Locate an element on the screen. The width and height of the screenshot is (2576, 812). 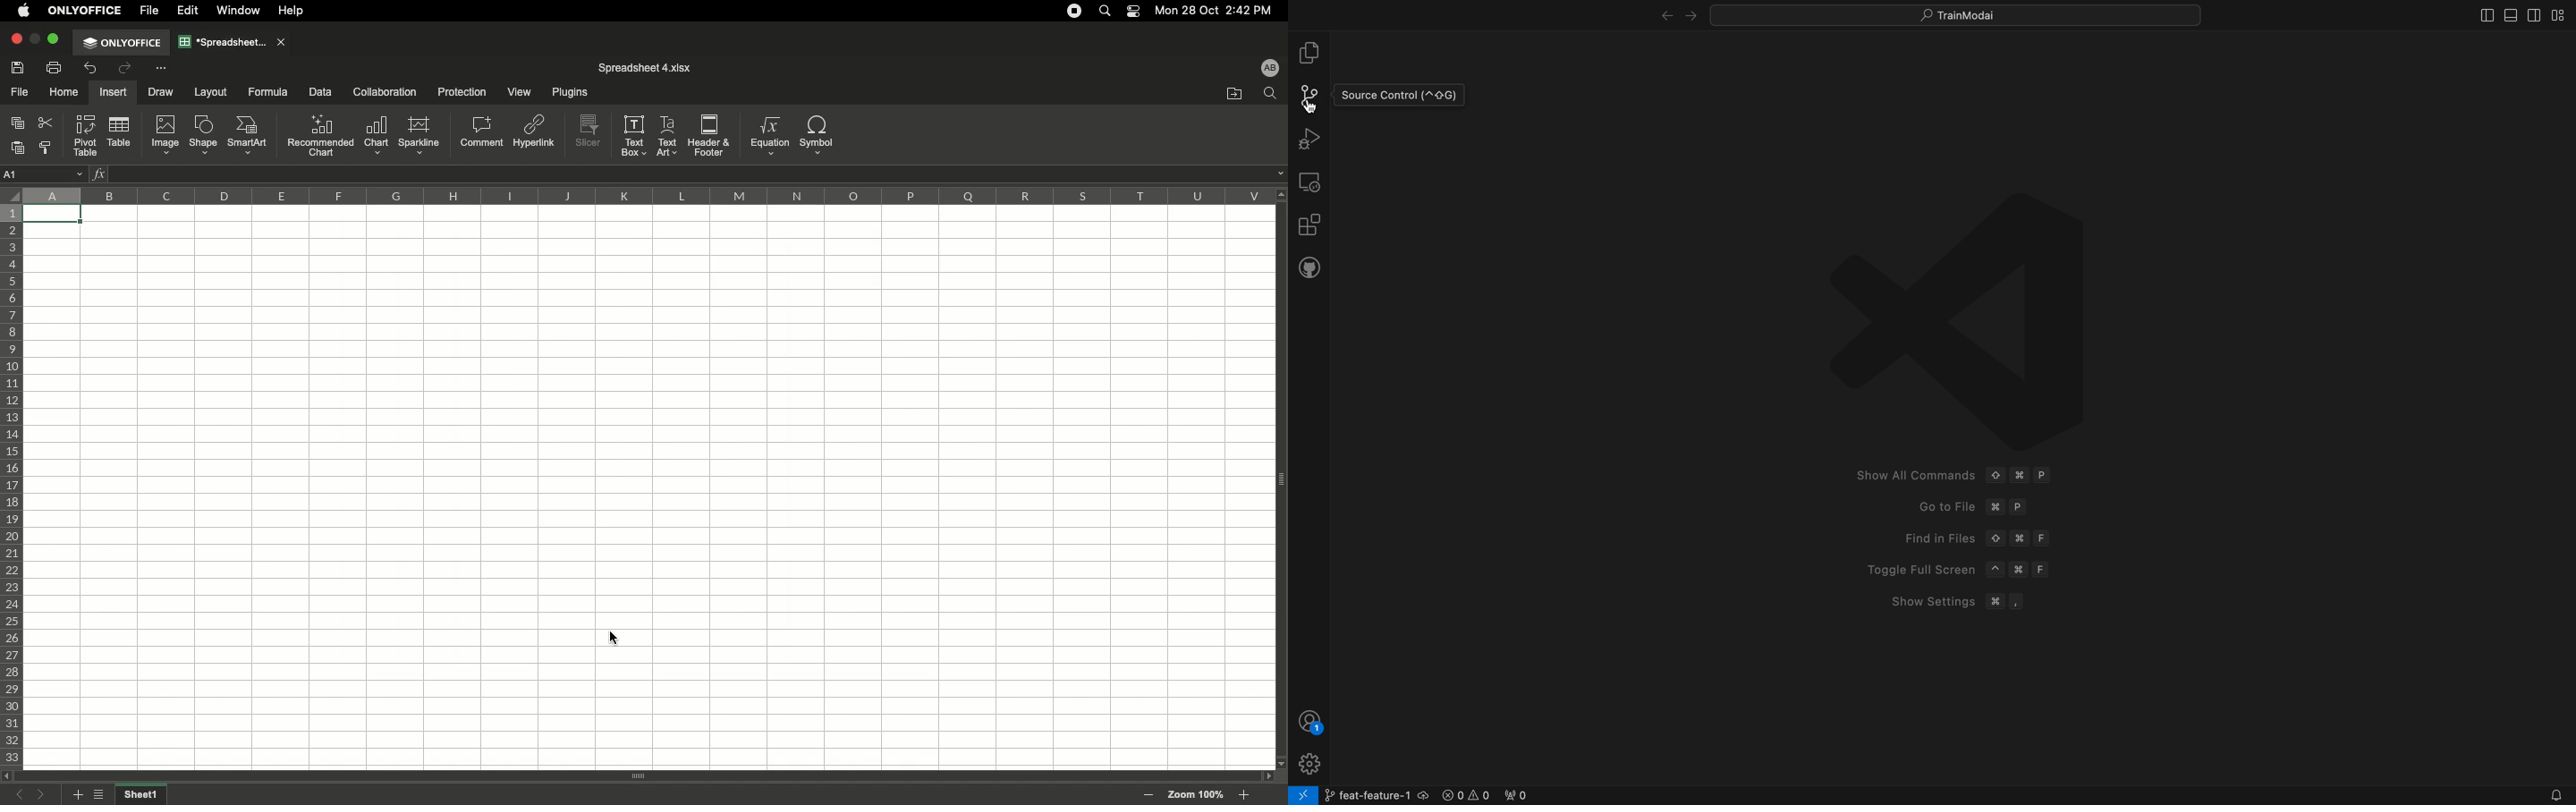
OnlyOffice is located at coordinates (86, 11).